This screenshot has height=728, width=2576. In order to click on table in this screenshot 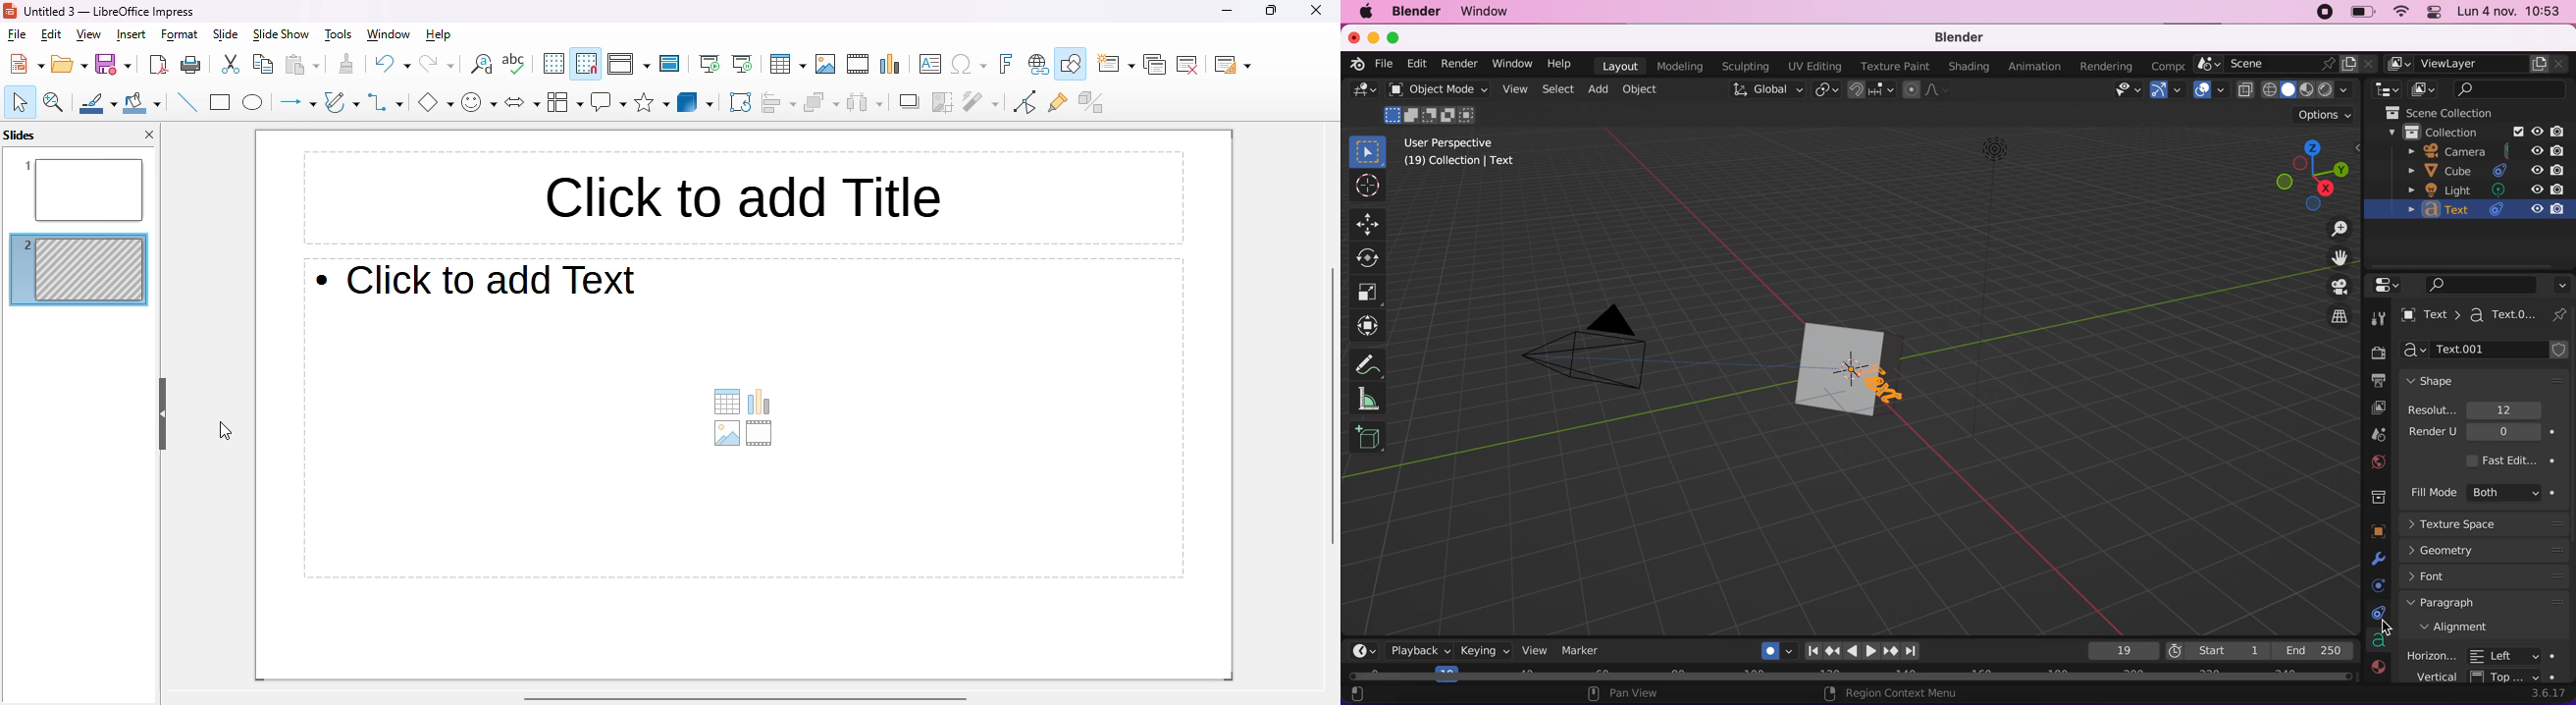, I will do `click(787, 64)`.